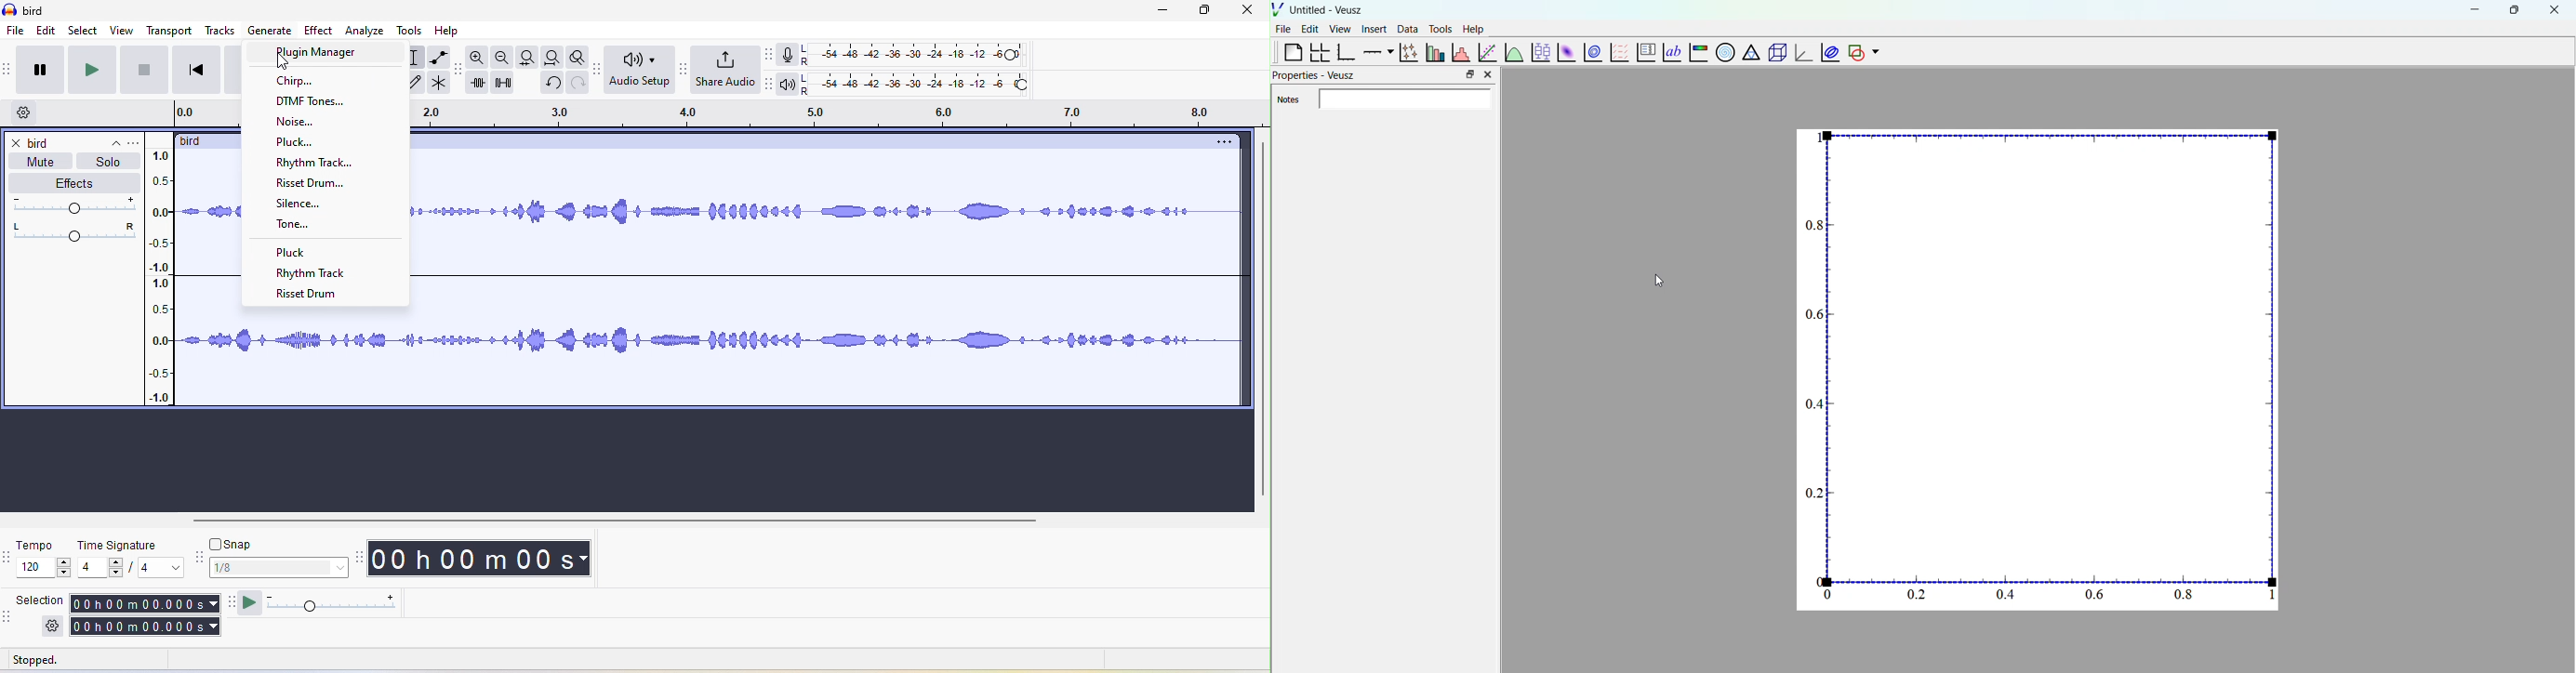 The width and height of the screenshot is (2576, 700). Describe the element at coordinates (313, 293) in the screenshot. I see `risset drum` at that location.